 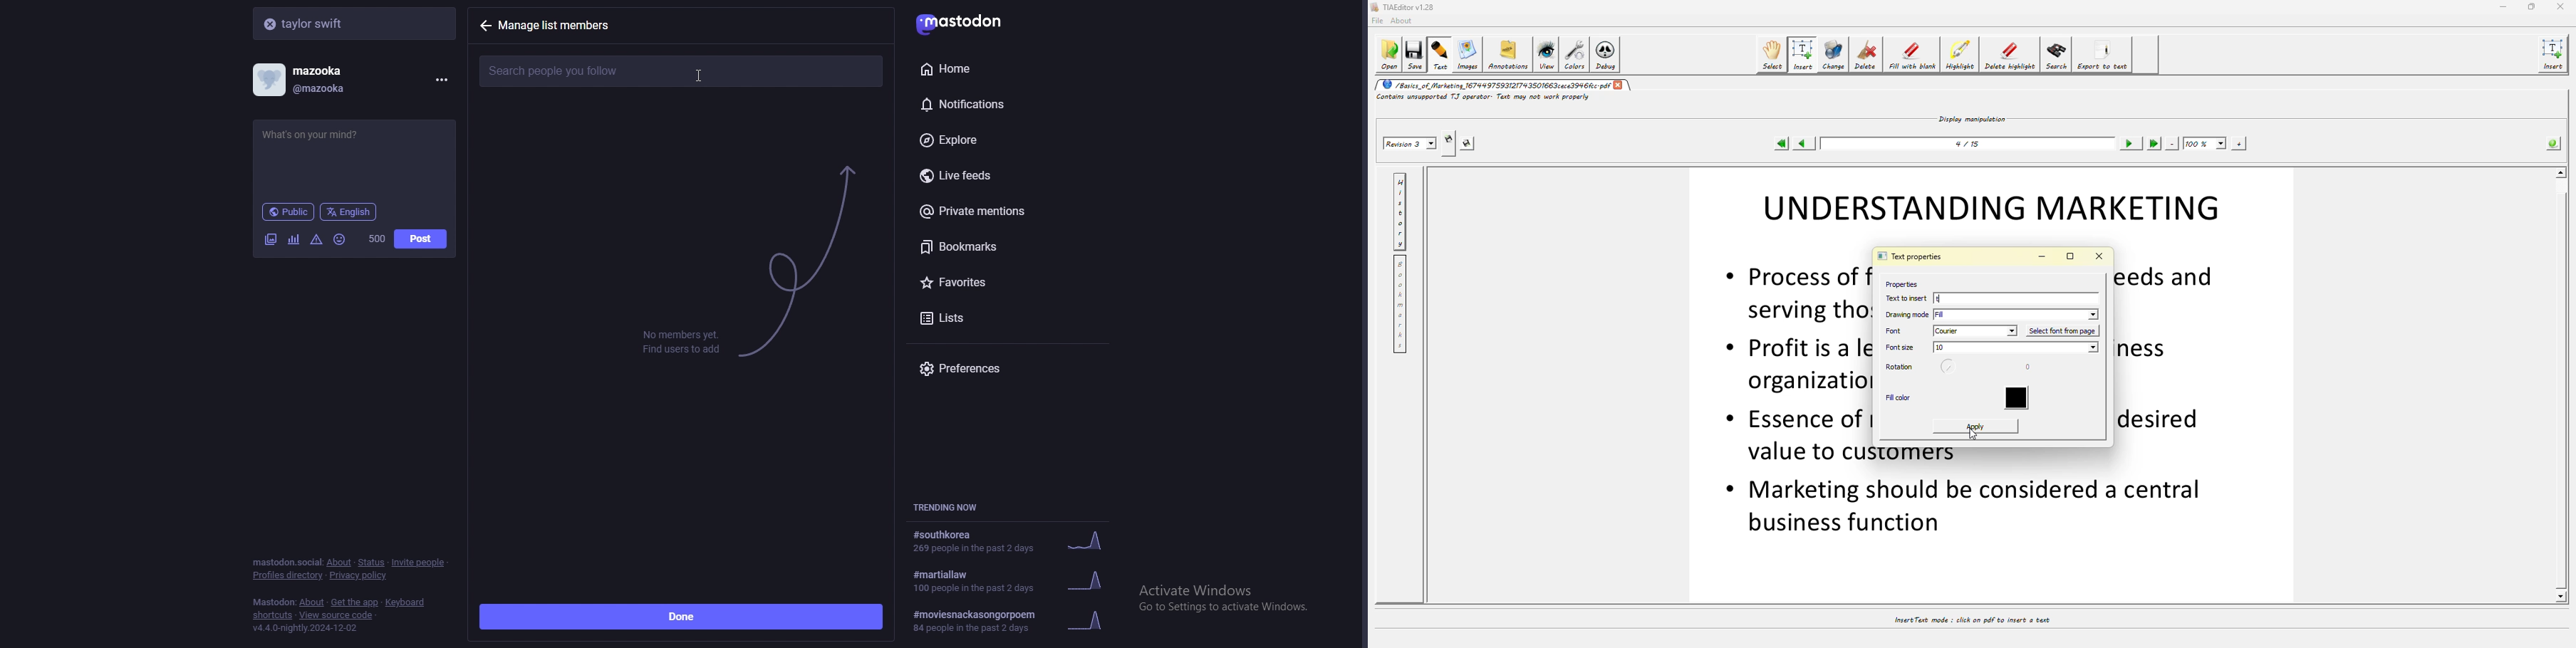 What do you see at coordinates (338, 563) in the screenshot?
I see `about` at bounding box center [338, 563].